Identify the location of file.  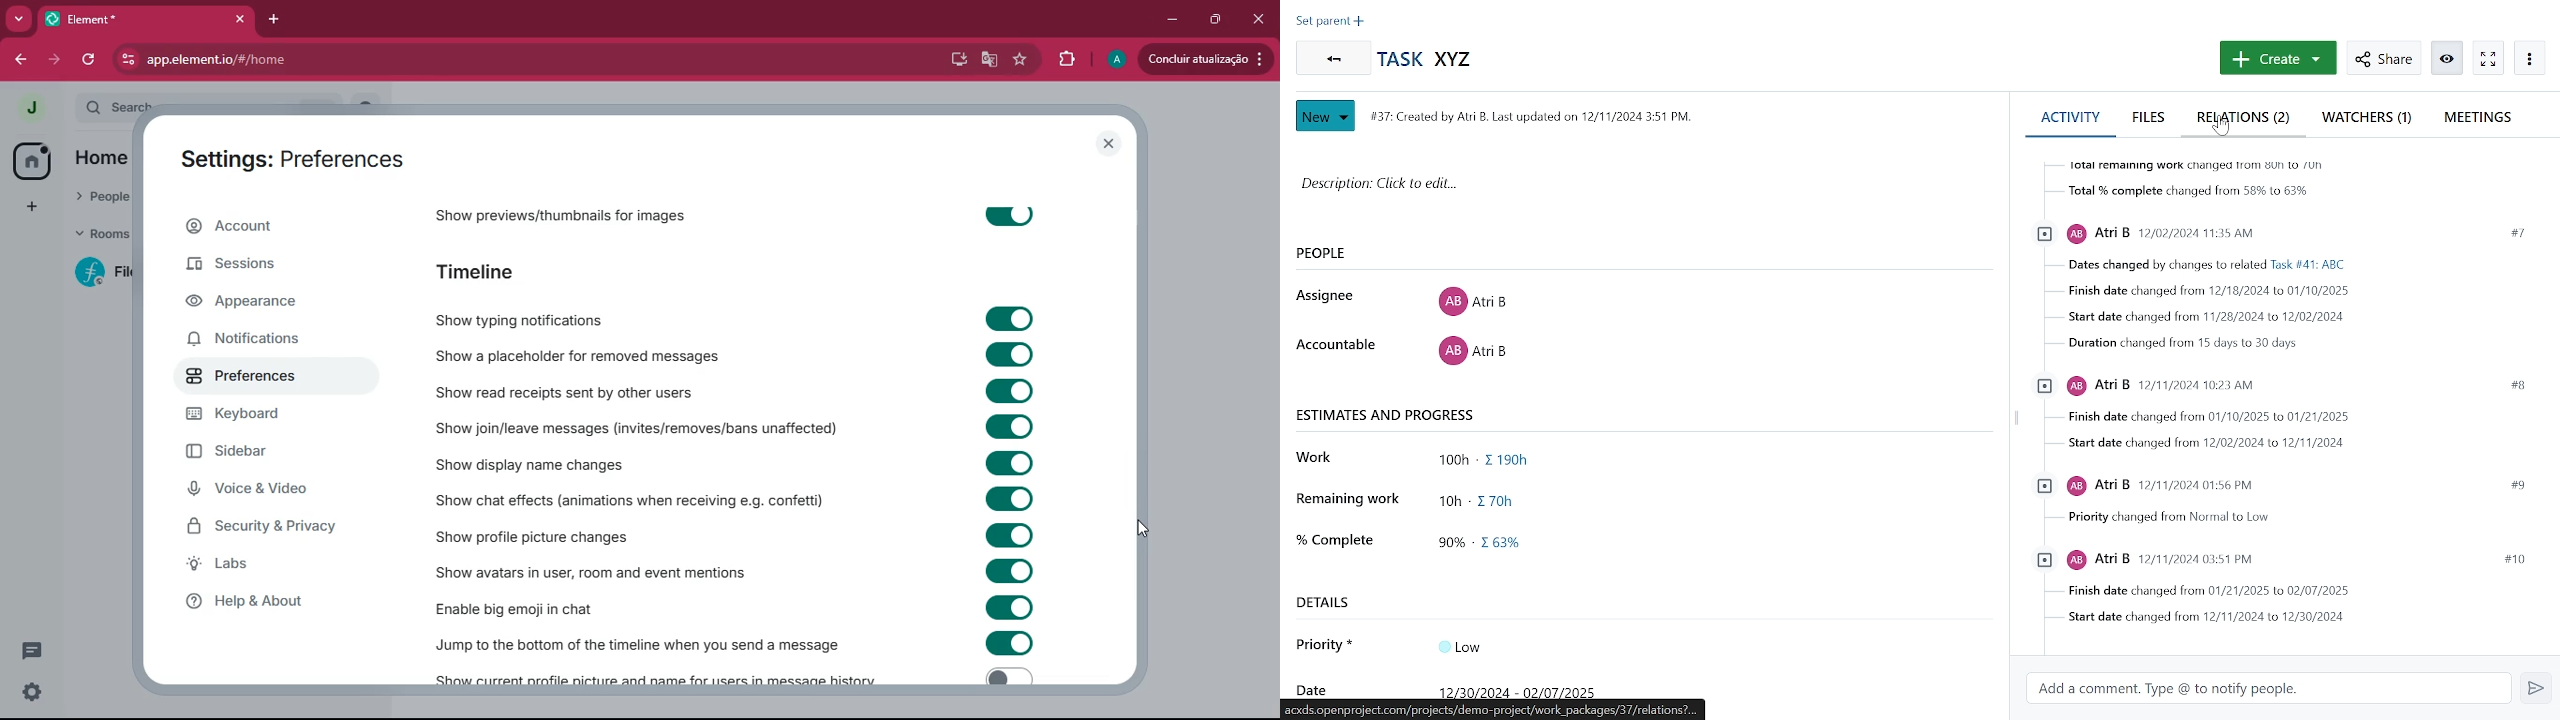
(107, 272).